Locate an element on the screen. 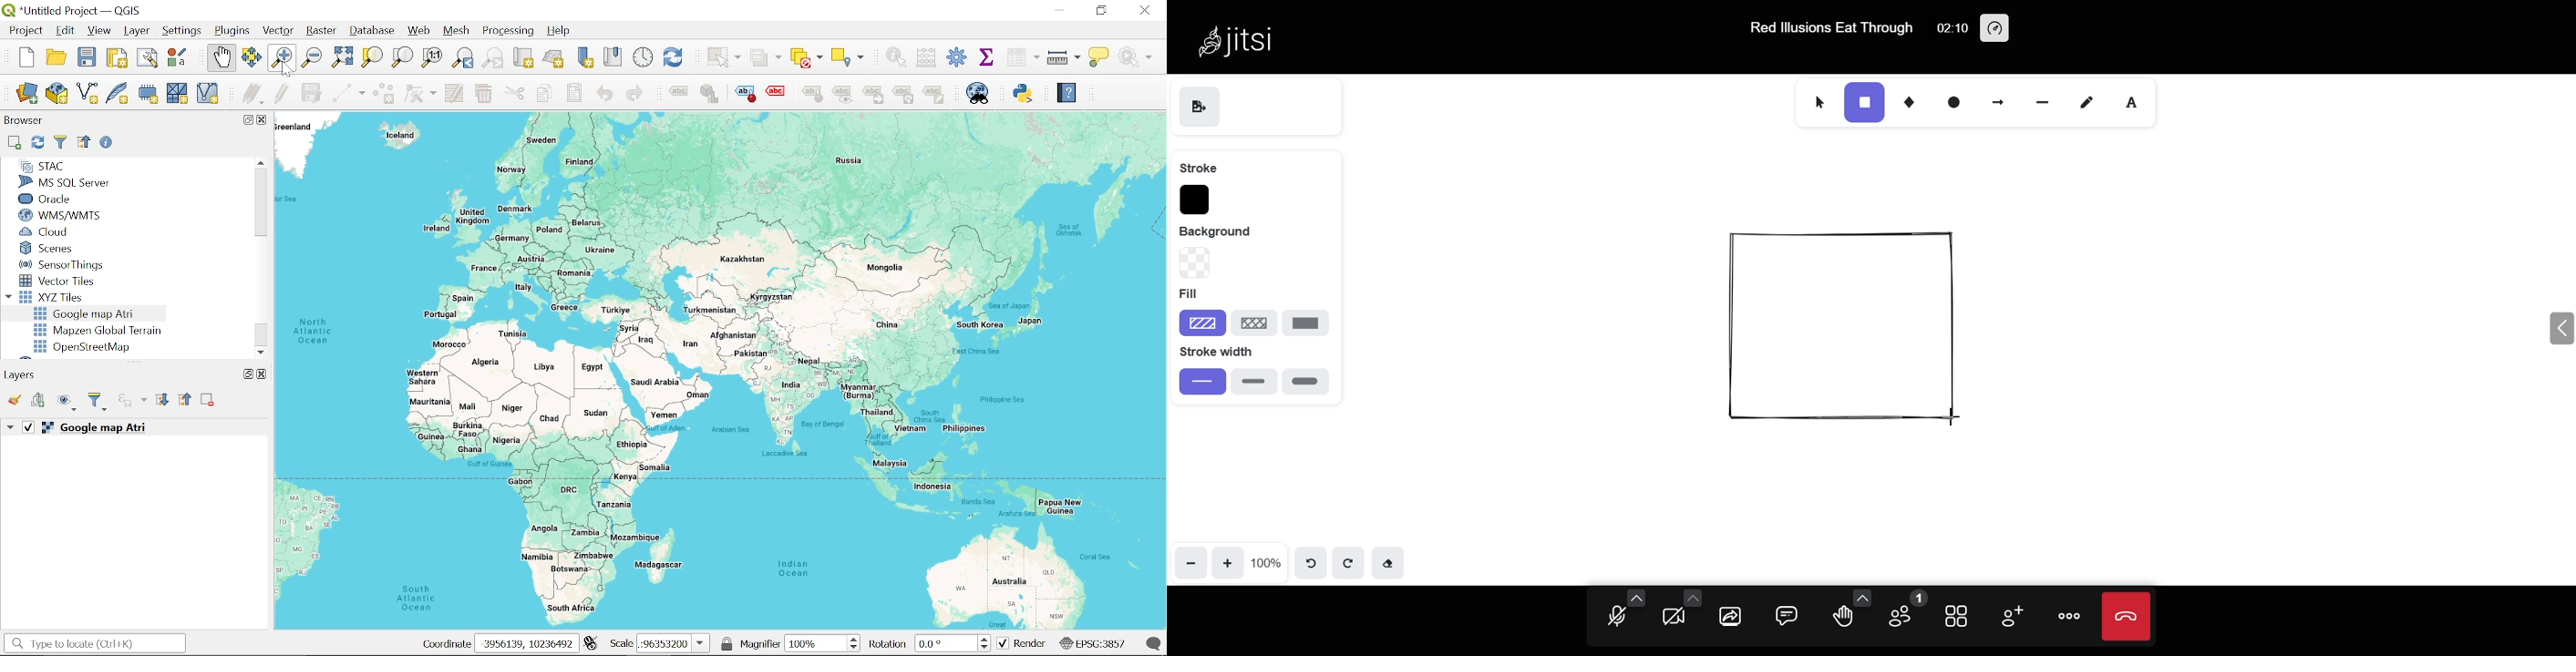 This screenshot has height=672, width=2576. longnitude latitude is located at coordinates (591, 643).